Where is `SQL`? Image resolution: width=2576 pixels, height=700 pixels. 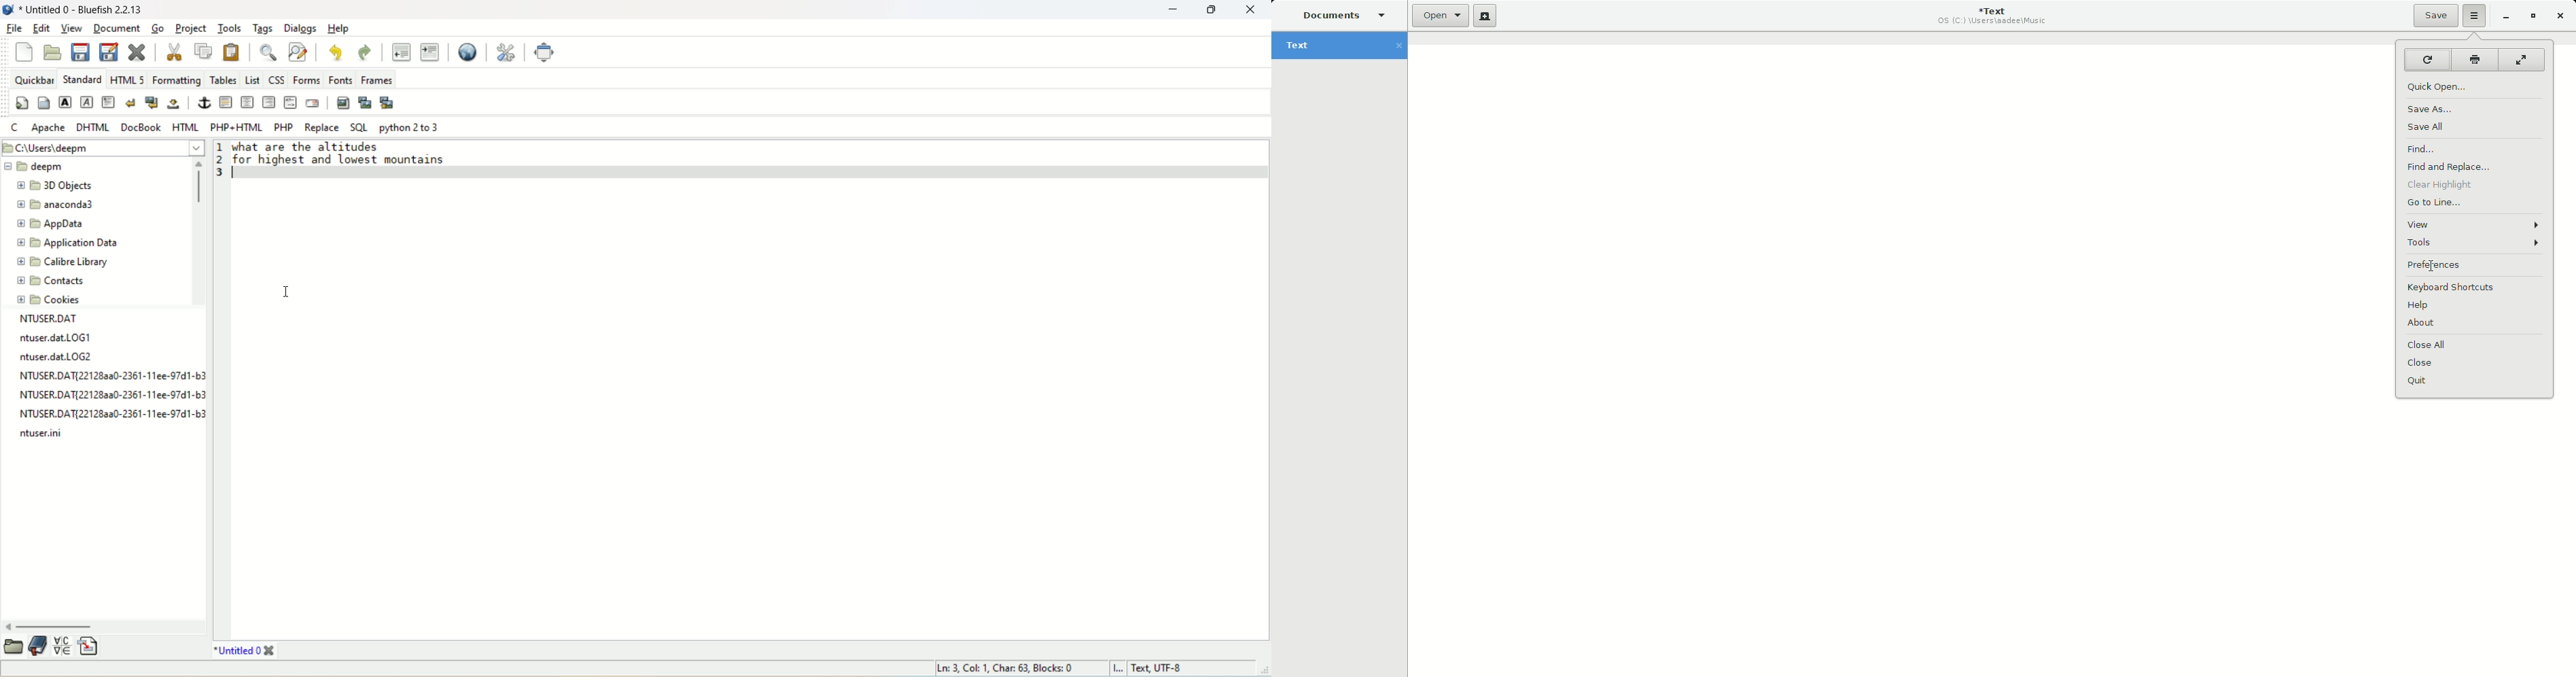
SQL is located at coordinates (358, 129).